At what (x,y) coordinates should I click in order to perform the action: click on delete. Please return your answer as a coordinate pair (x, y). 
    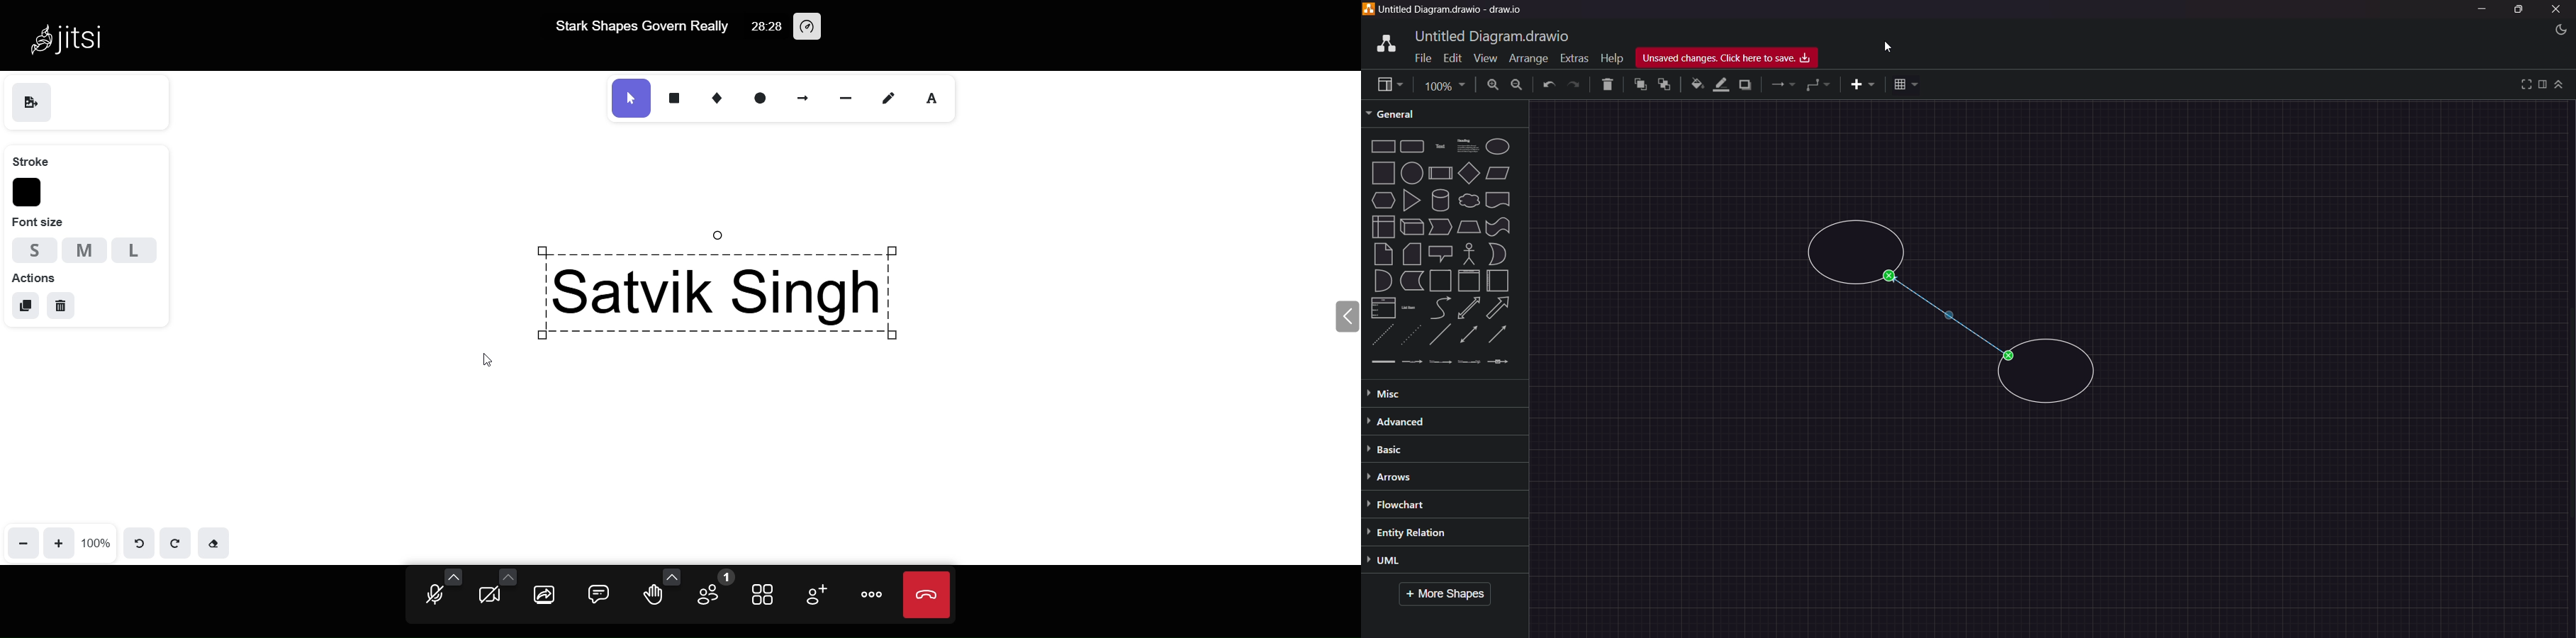
    Looking at the image, I should click on (60, 307).